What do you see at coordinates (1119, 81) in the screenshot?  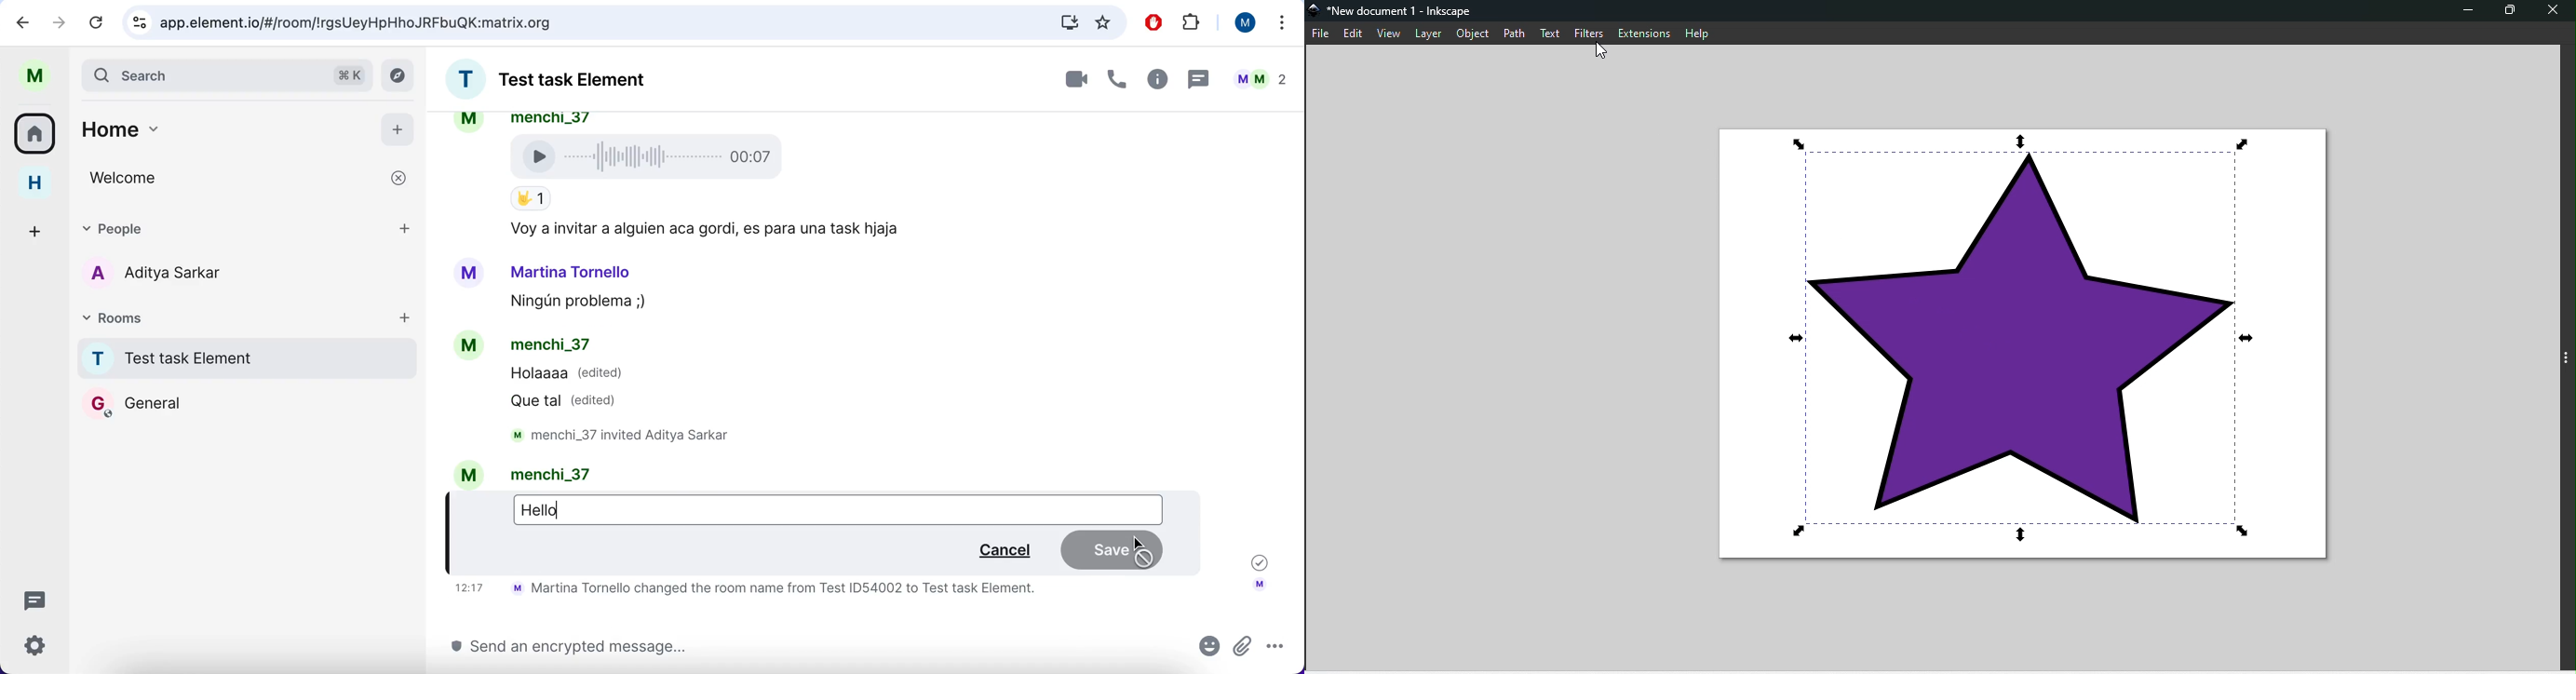 I see `call` at bounding box center [1119, 81].